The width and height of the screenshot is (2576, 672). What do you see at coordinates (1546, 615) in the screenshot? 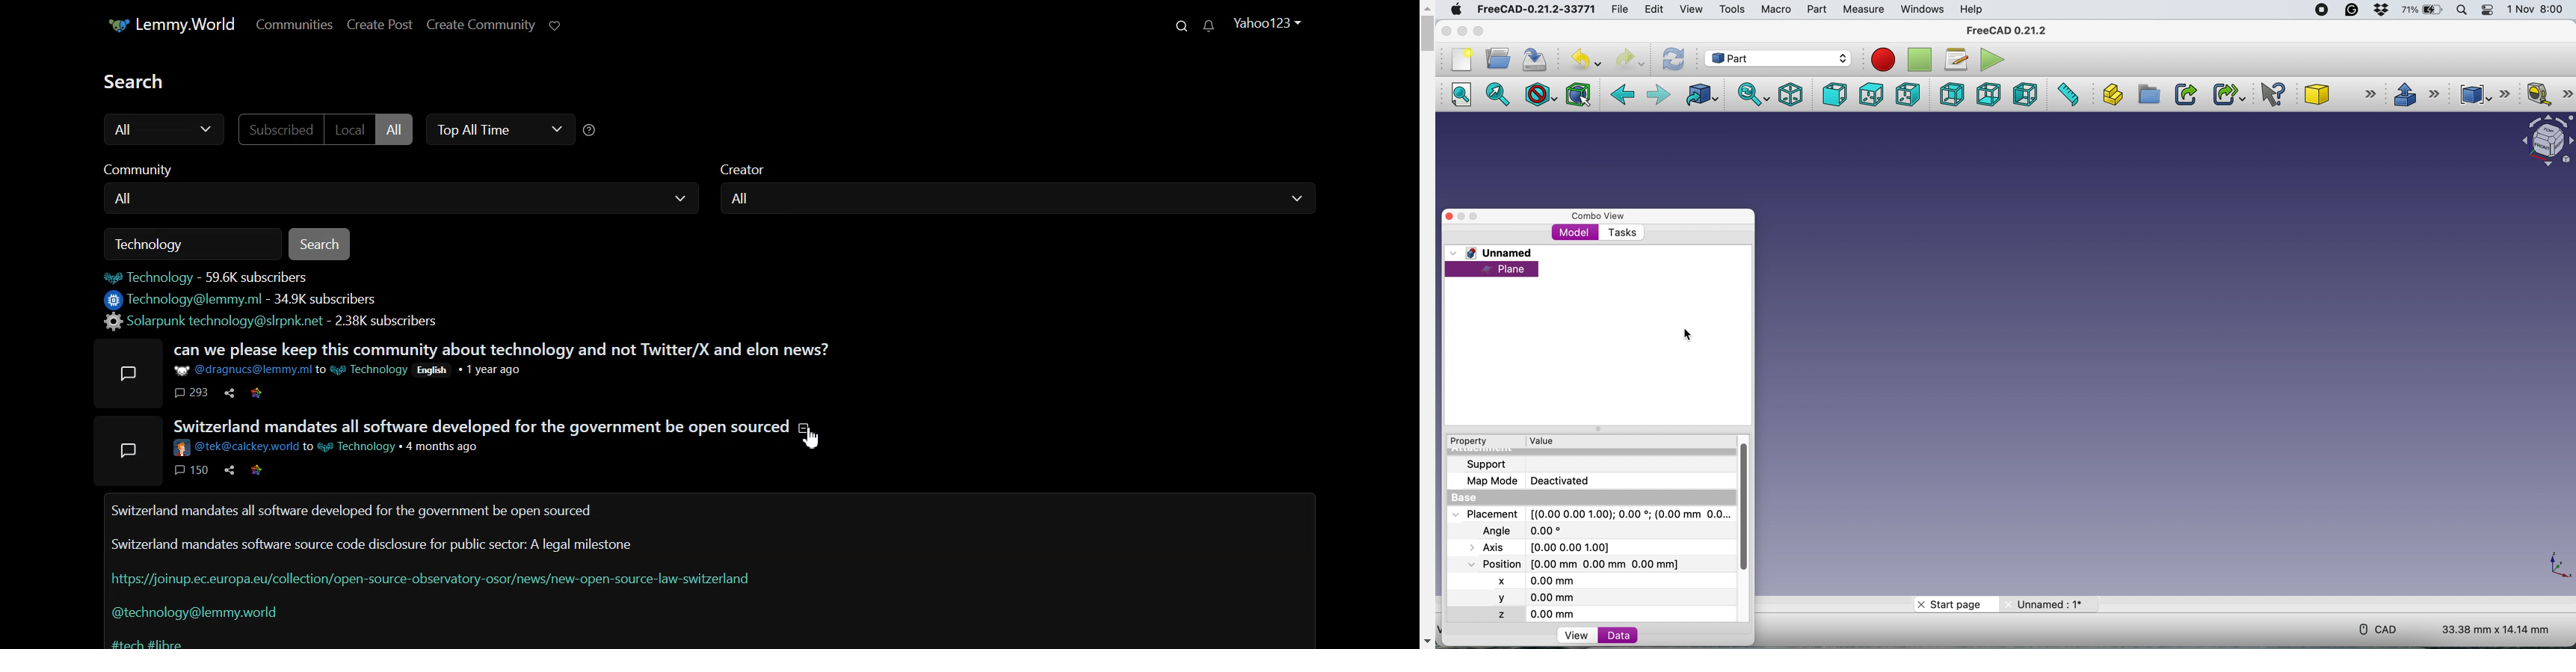
I see `z 0.00 mm` at bounding box center [1546, 615].